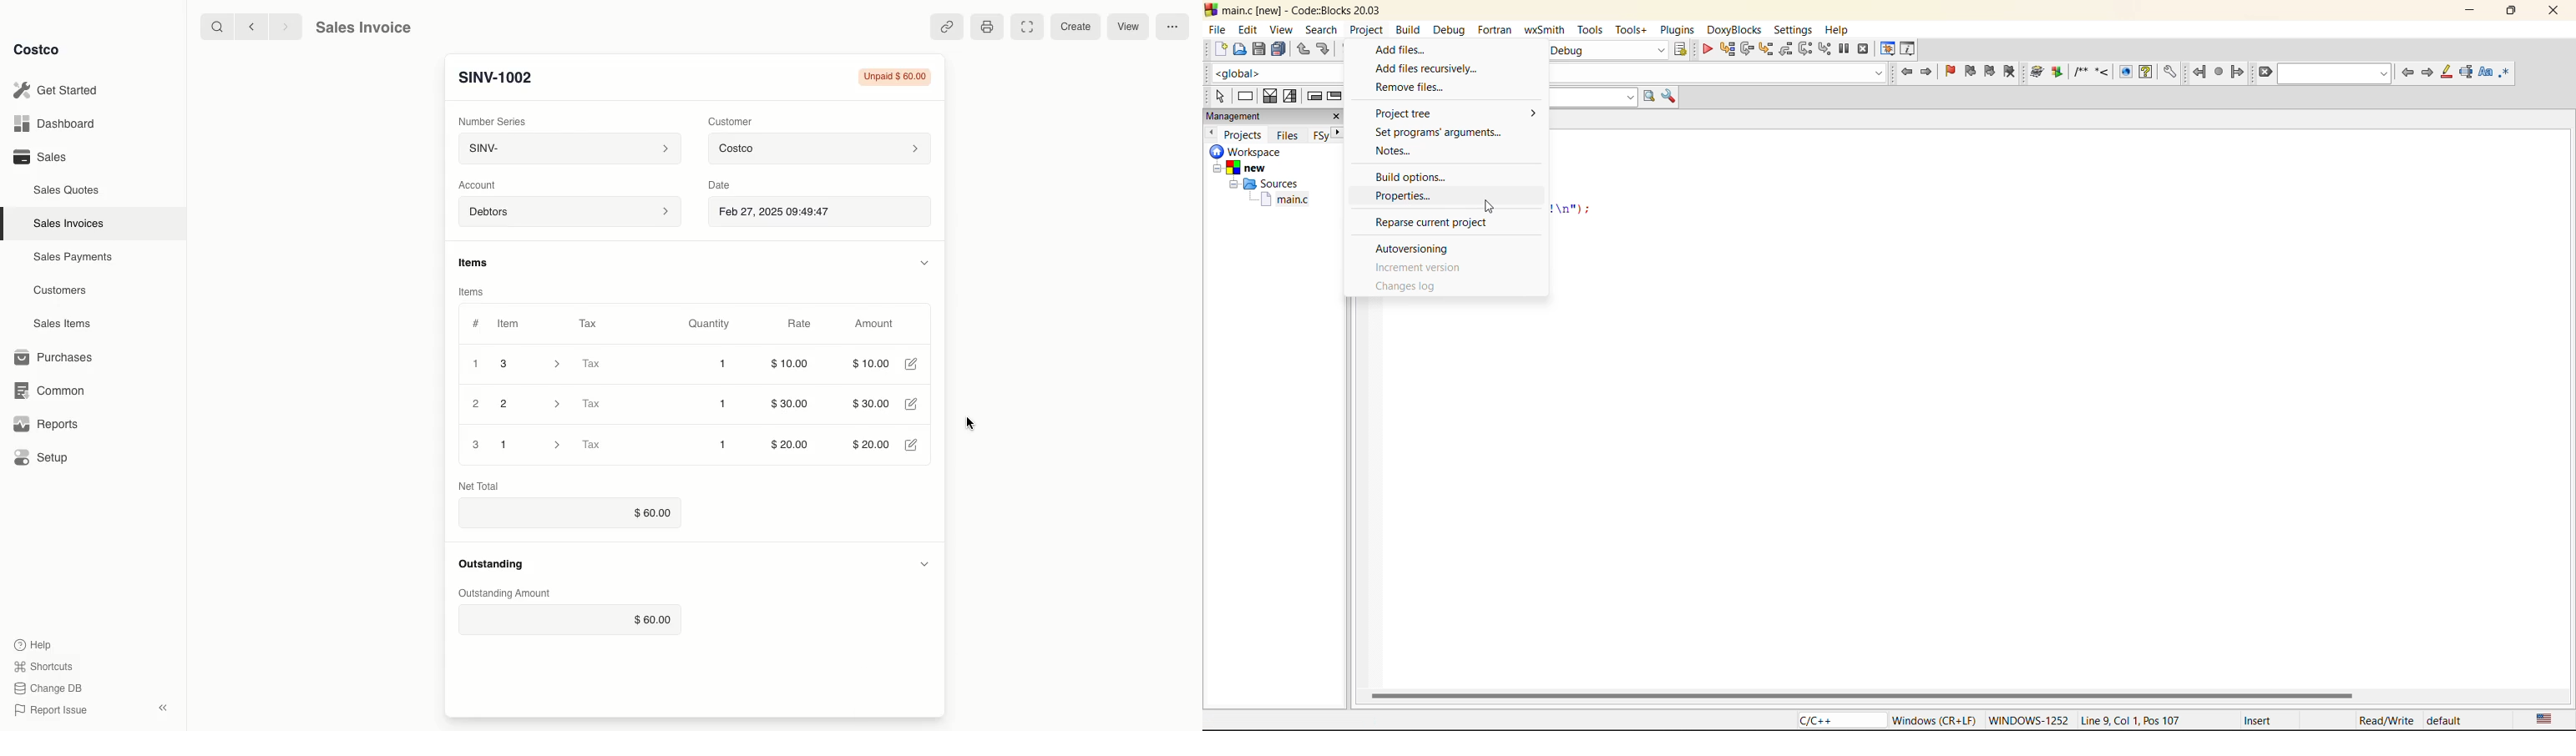  I want to click on Full width toggle, so click(1026, 26).